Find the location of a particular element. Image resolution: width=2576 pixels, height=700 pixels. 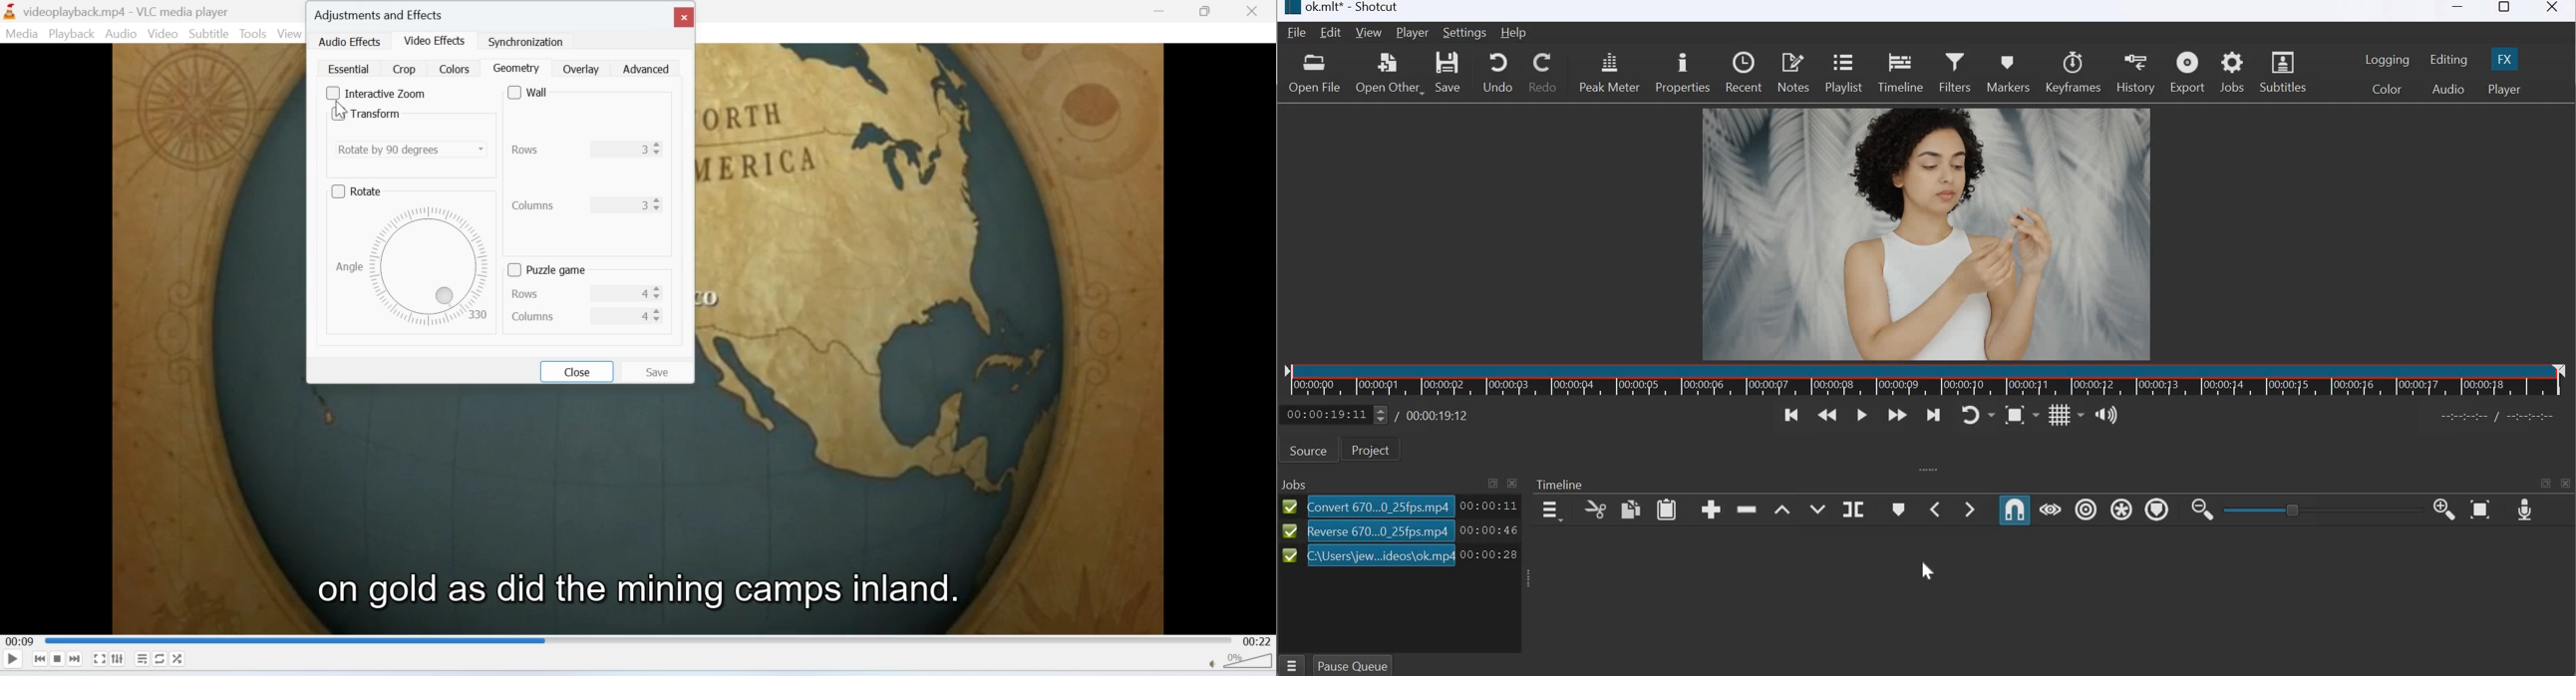

Create/edit marker is located at coordinates (1899, 508).